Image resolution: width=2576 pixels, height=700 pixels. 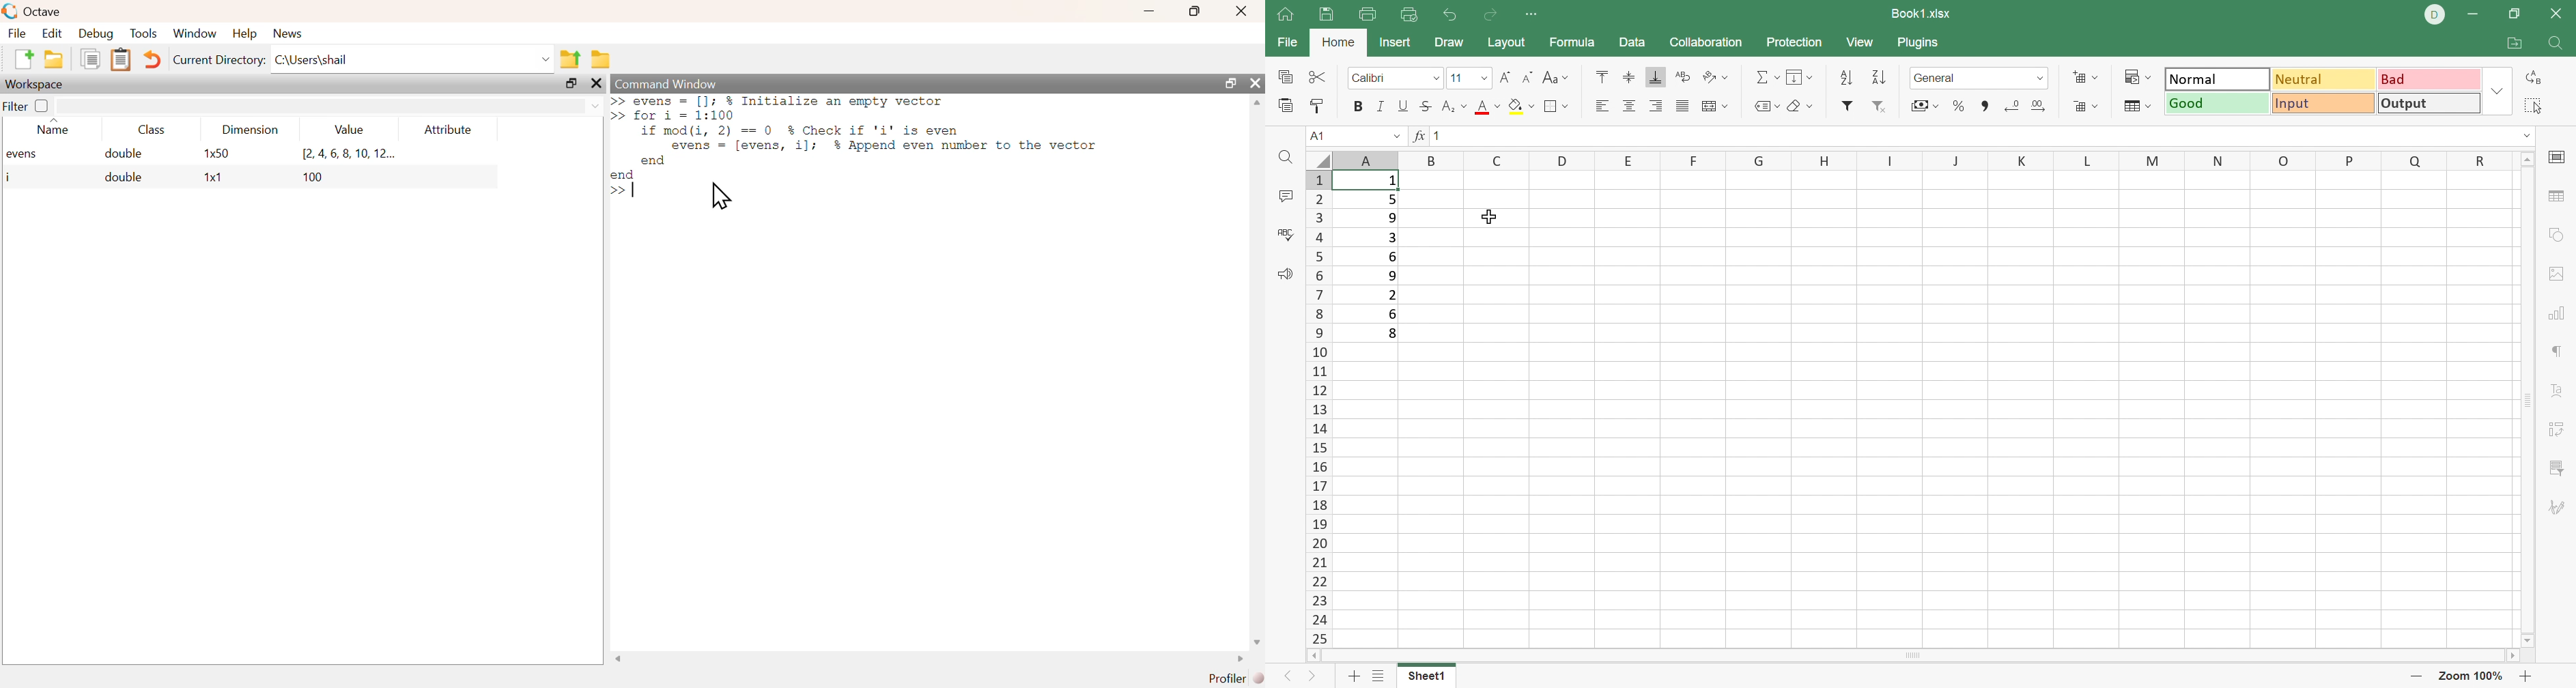 What do you see at coordinates (2558, 158) in the screenshot?
I see `cell settings` at bounding box center [2558, 158].